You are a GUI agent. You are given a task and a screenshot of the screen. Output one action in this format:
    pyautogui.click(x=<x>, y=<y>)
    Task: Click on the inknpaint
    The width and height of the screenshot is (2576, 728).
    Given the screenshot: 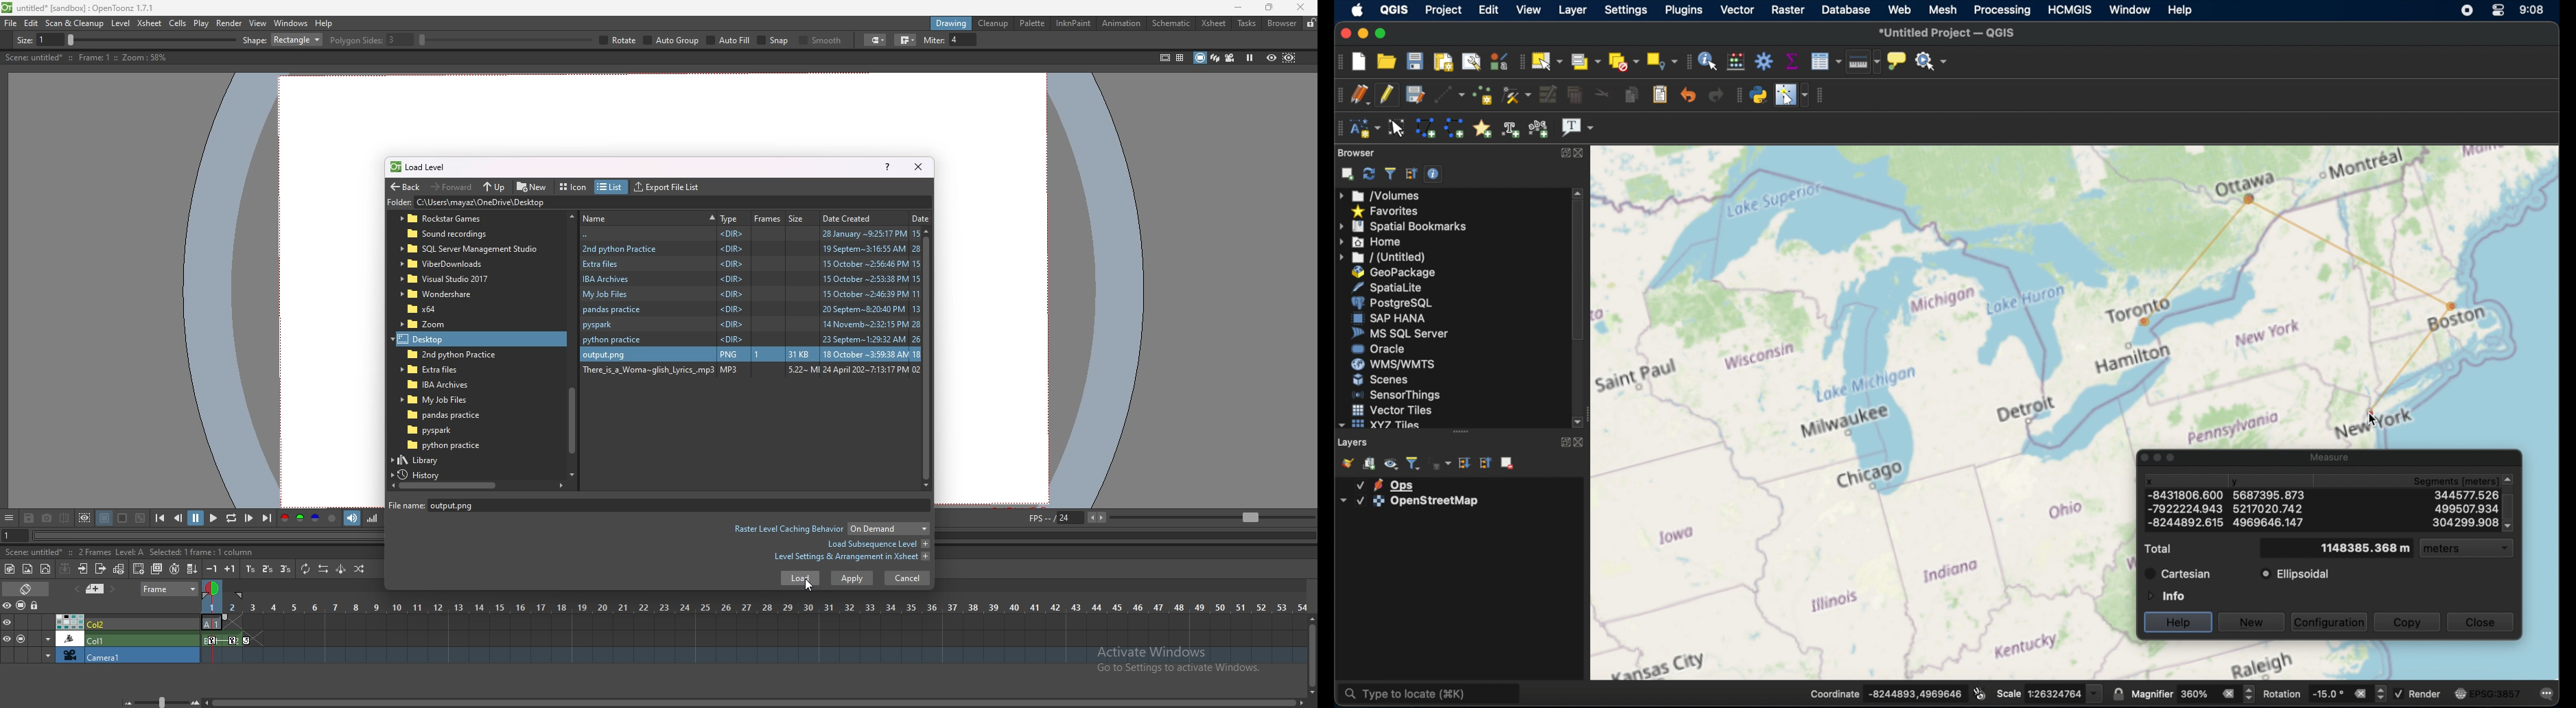 What is the action you would take?
    pyautogui.click(x=1073, y=23)
    